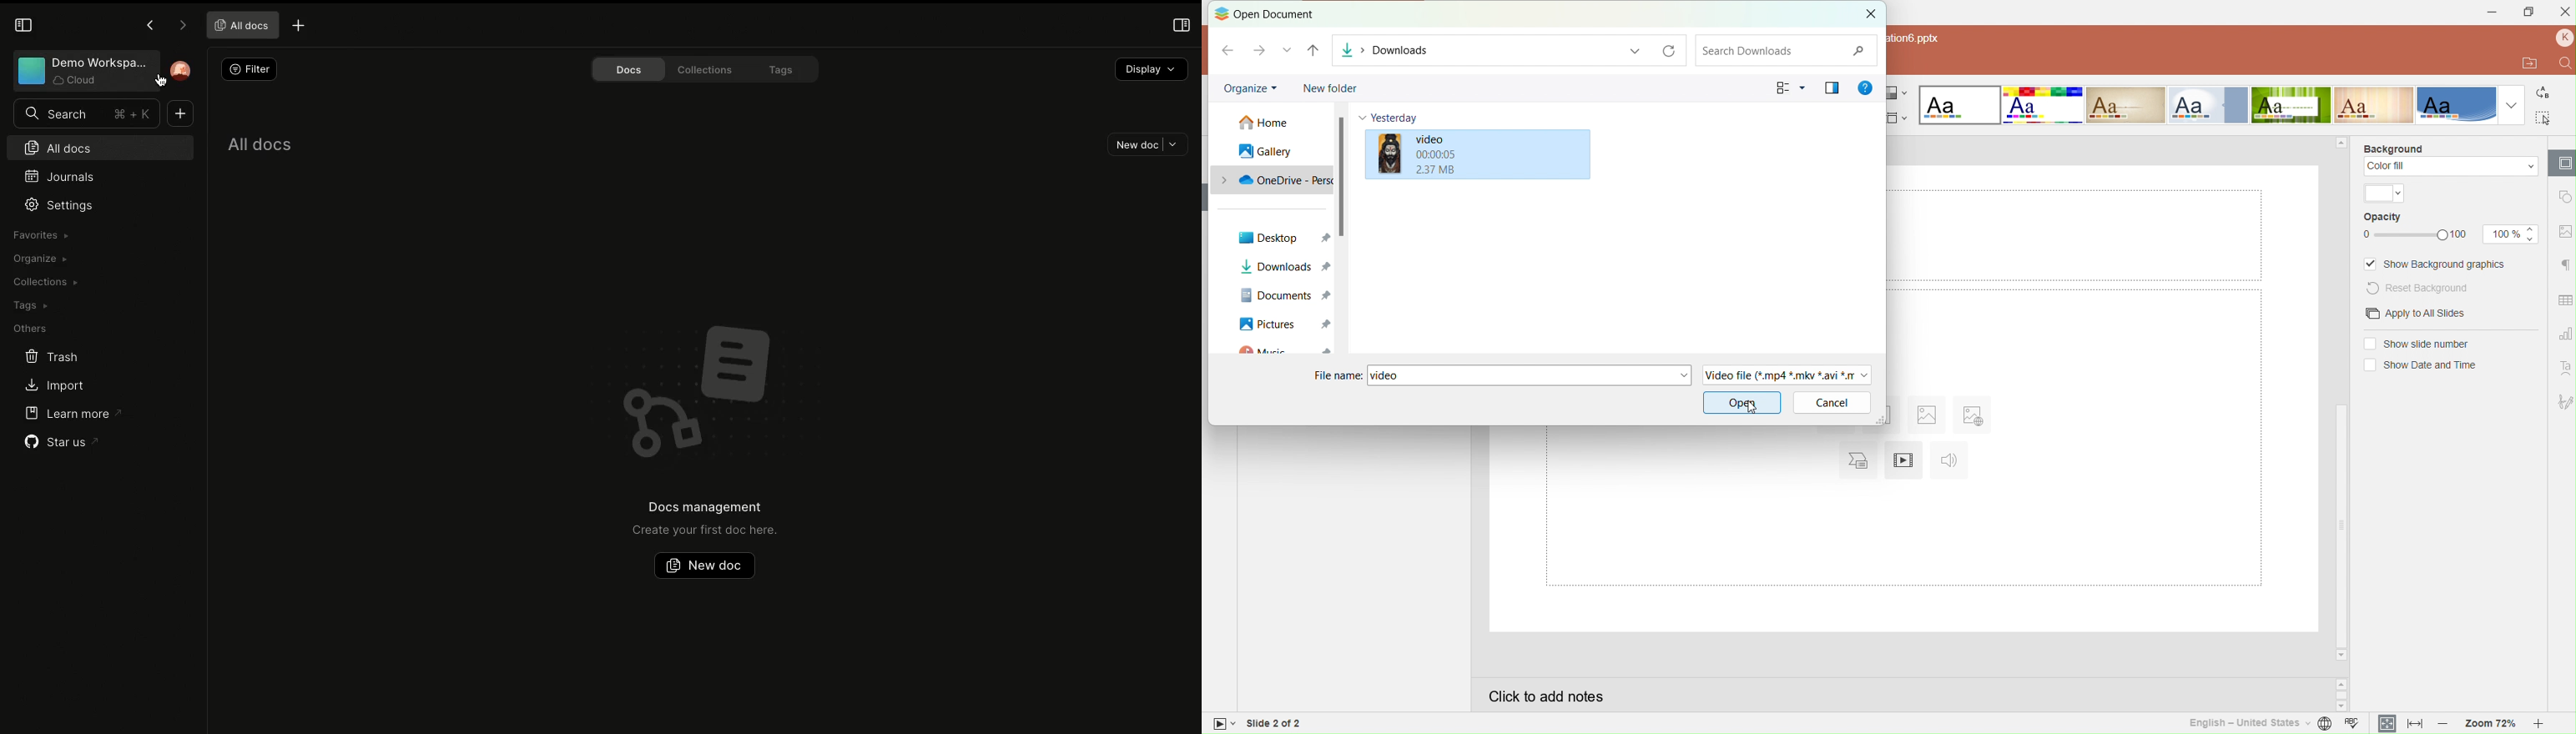  I want to click on File name, so click(1338, 376).